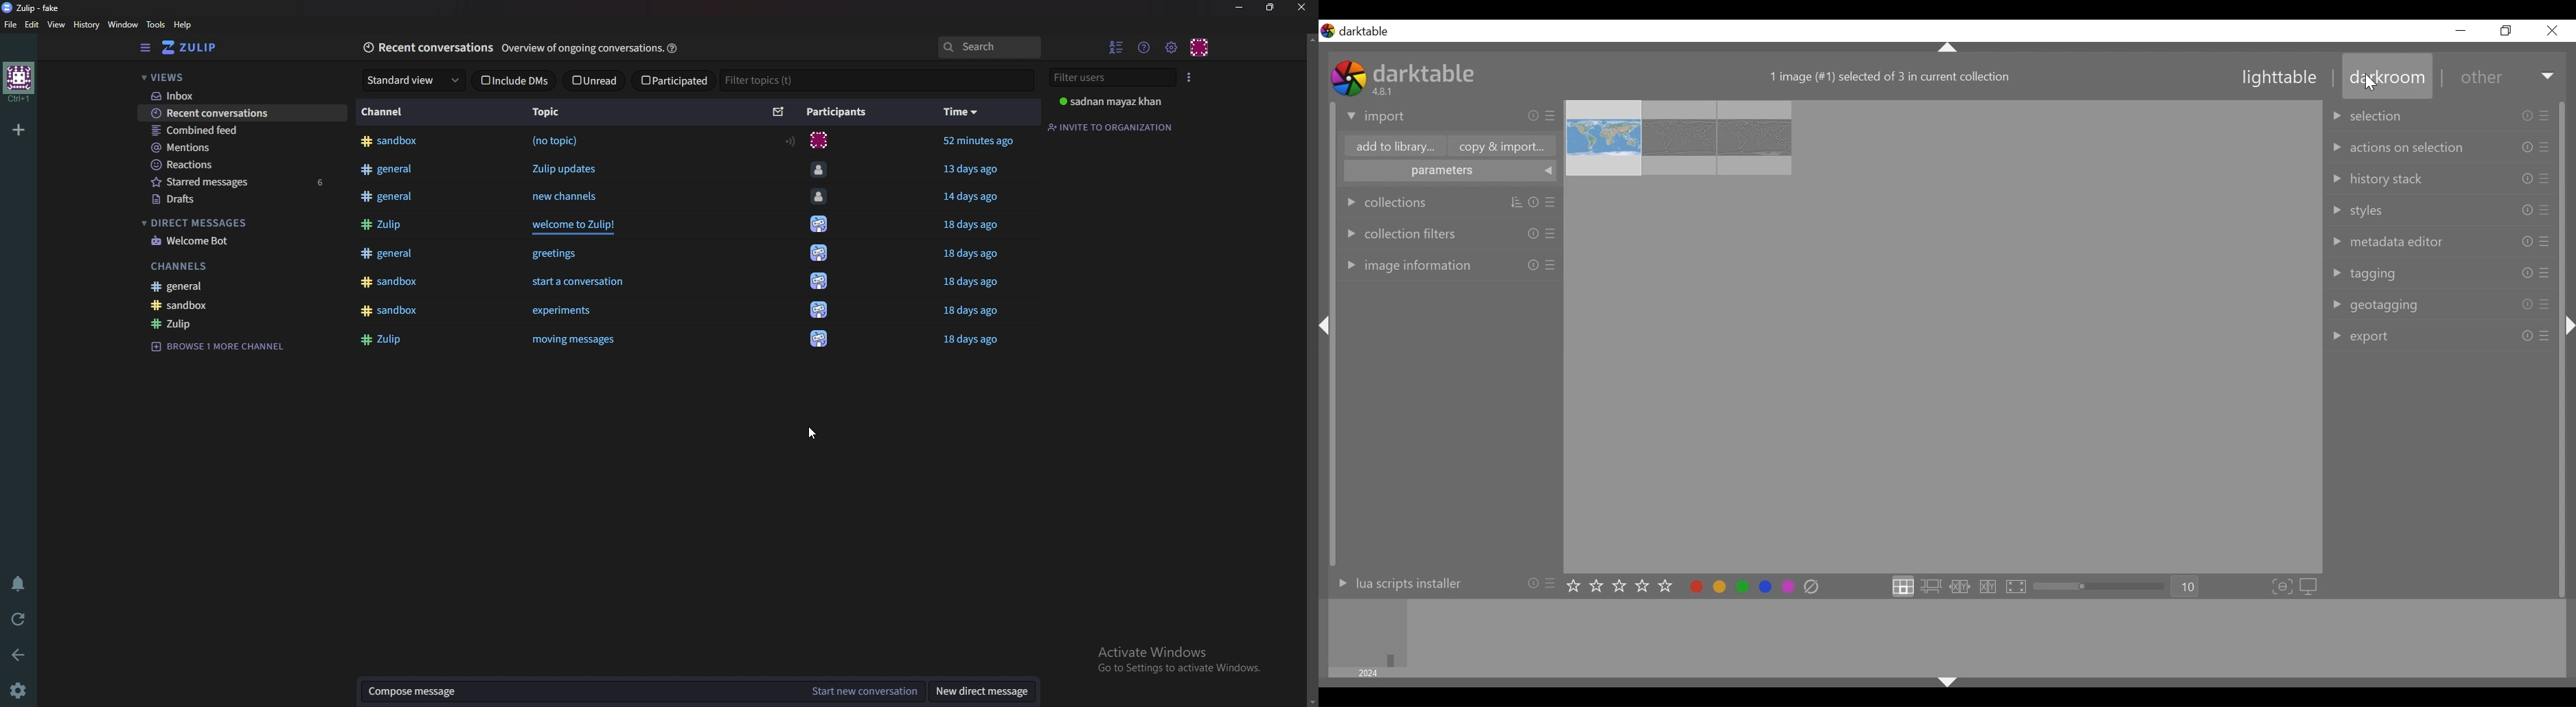 The width and height of the screenshot is (2576, 728). What do you see at coordinates (1986, 587) in the screenshot?
I see `click to enter culling layout in dynamic mode` at bounding box center [1986, 587].